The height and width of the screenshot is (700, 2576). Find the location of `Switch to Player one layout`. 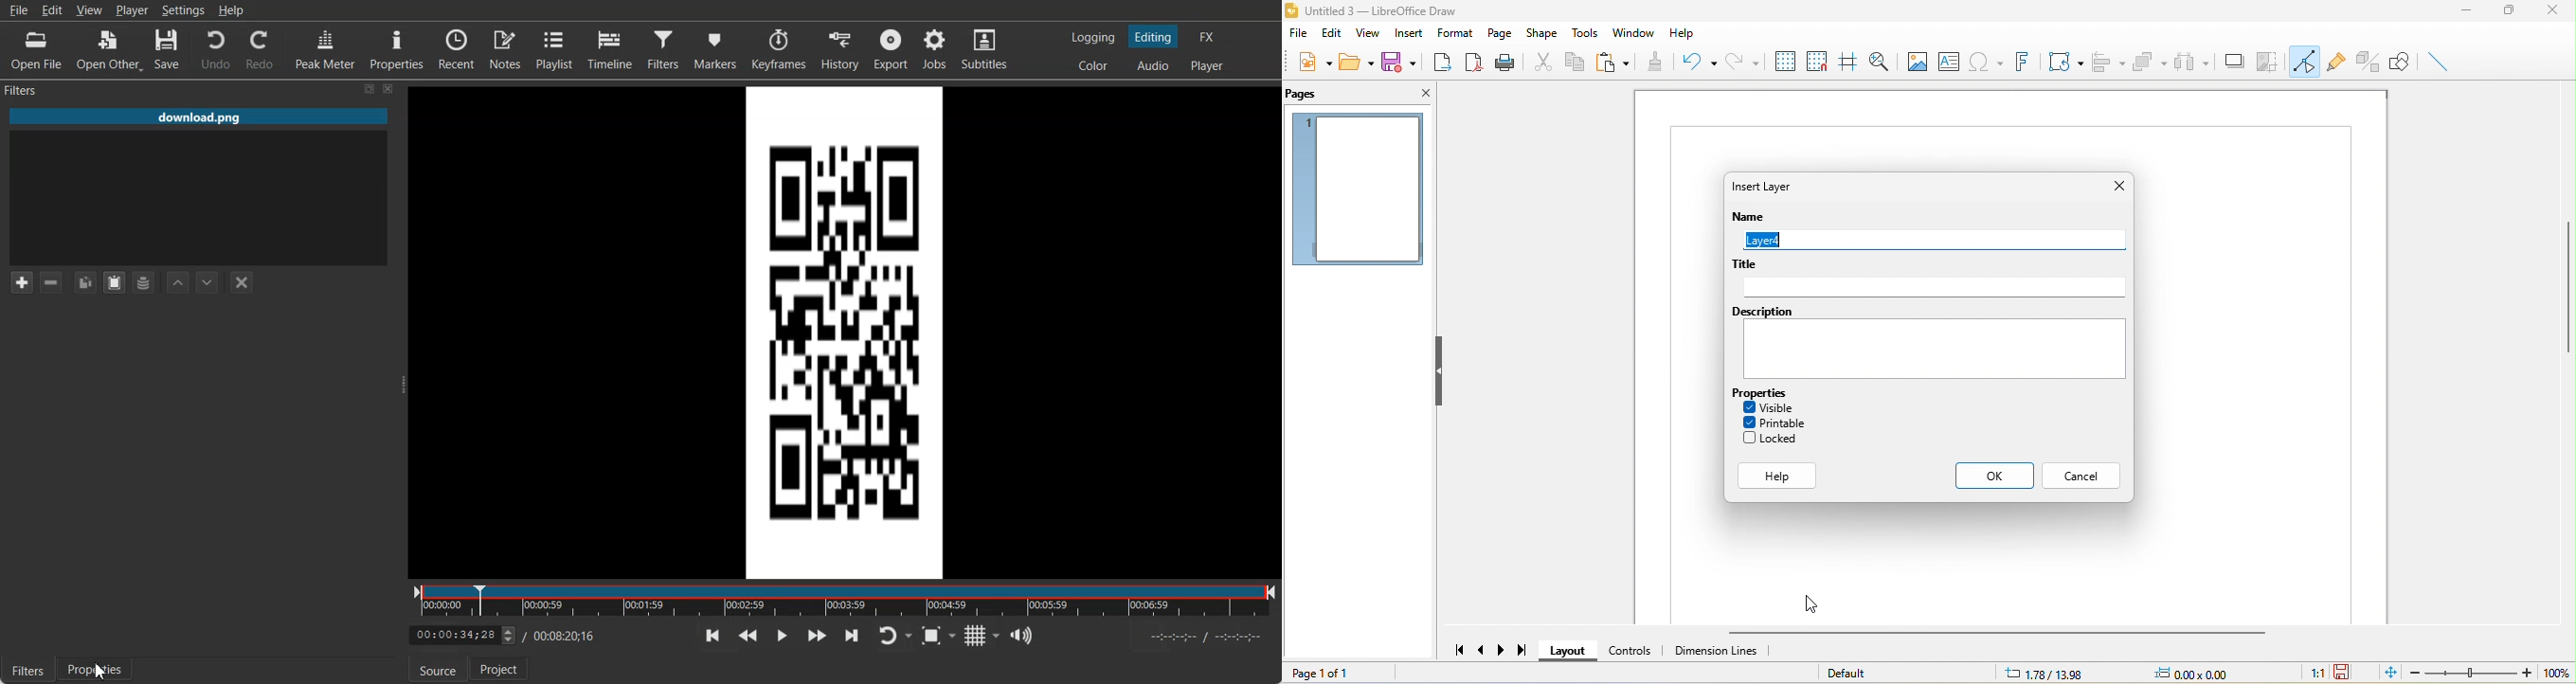

Switch to Player one layout is located at coordinates (1209, 65).